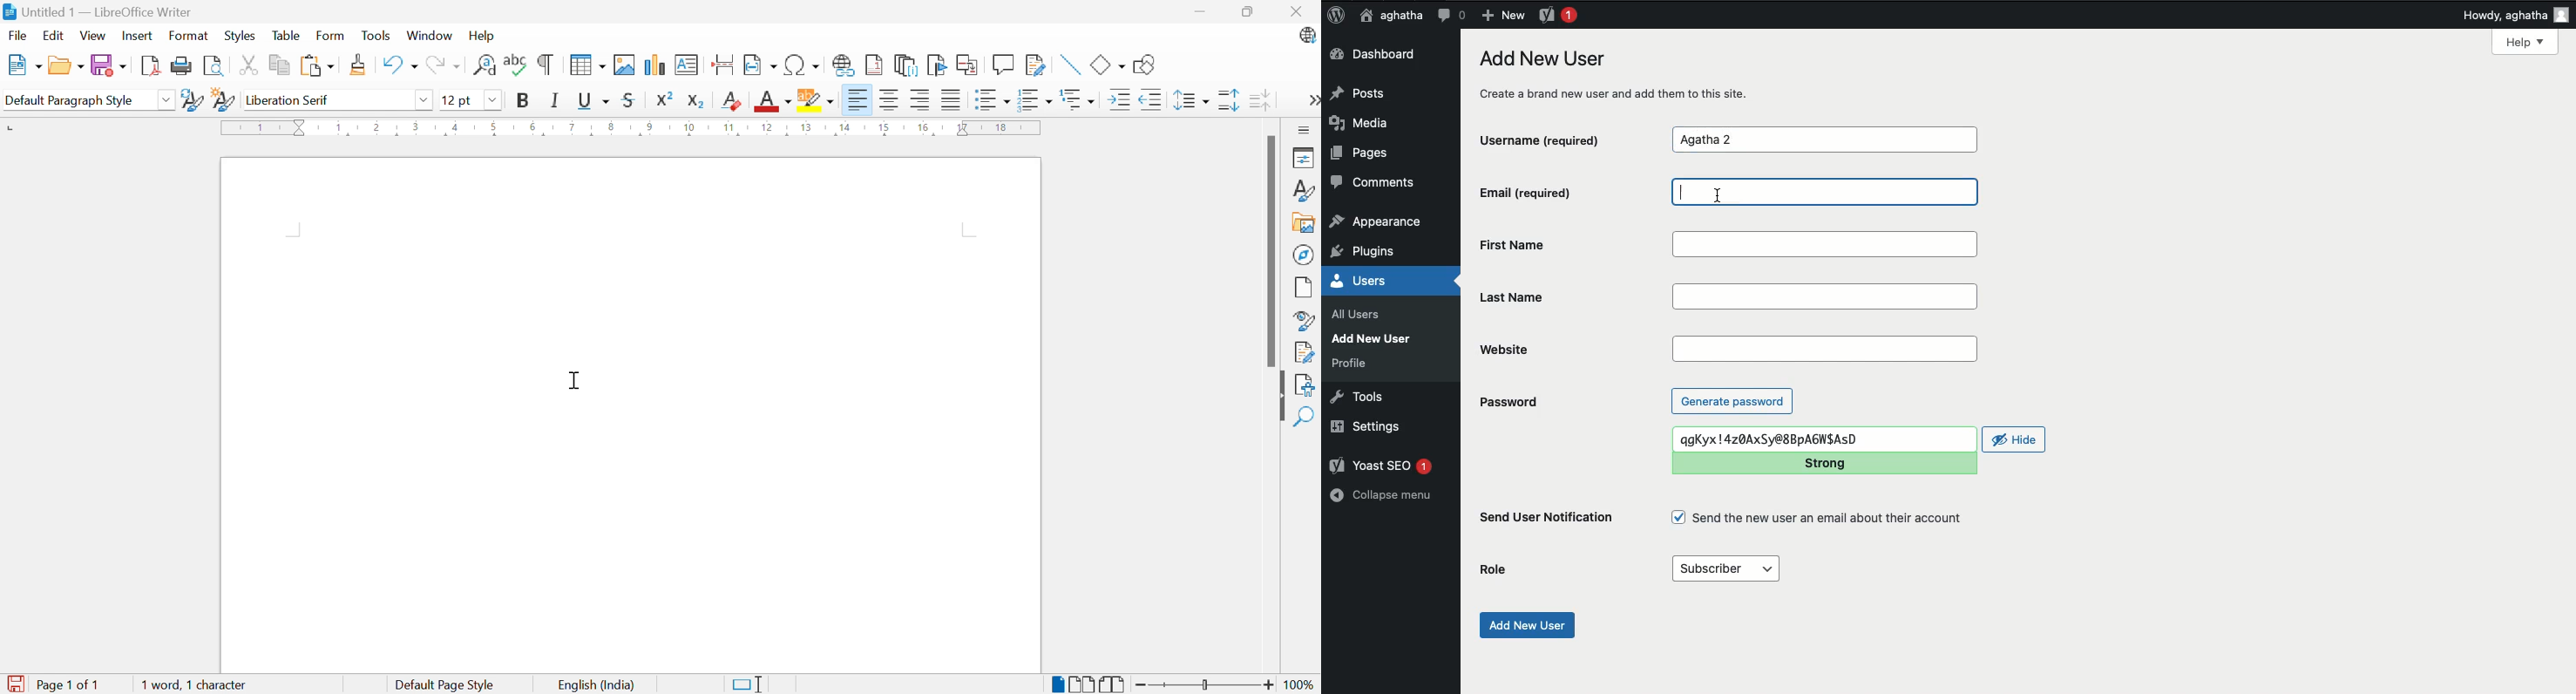 Image resolution: width=2576 pixels, height=700 pixels. What do you see at coordinates (630, 100) in the screenshot?
I see `Strikethrough` at bounding box center [630, 100].